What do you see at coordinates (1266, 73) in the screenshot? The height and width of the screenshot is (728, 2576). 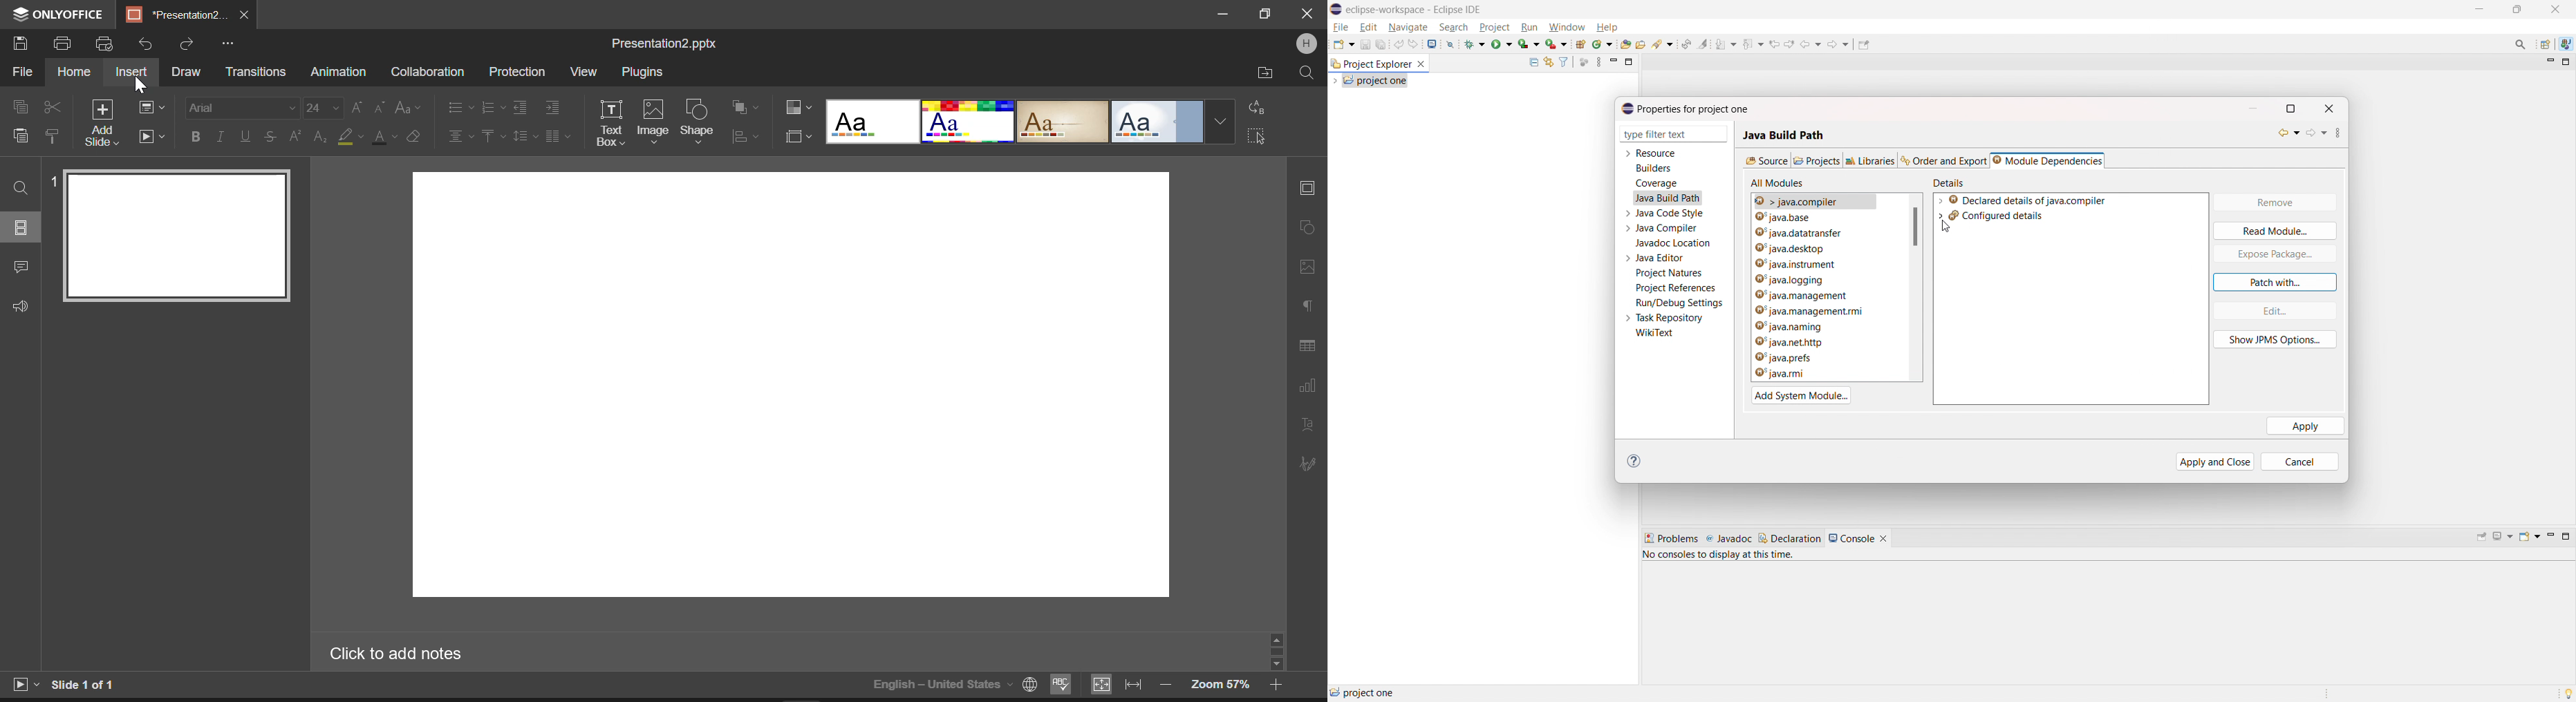 I see `Open file Location` at bounding box center [1266, 73].